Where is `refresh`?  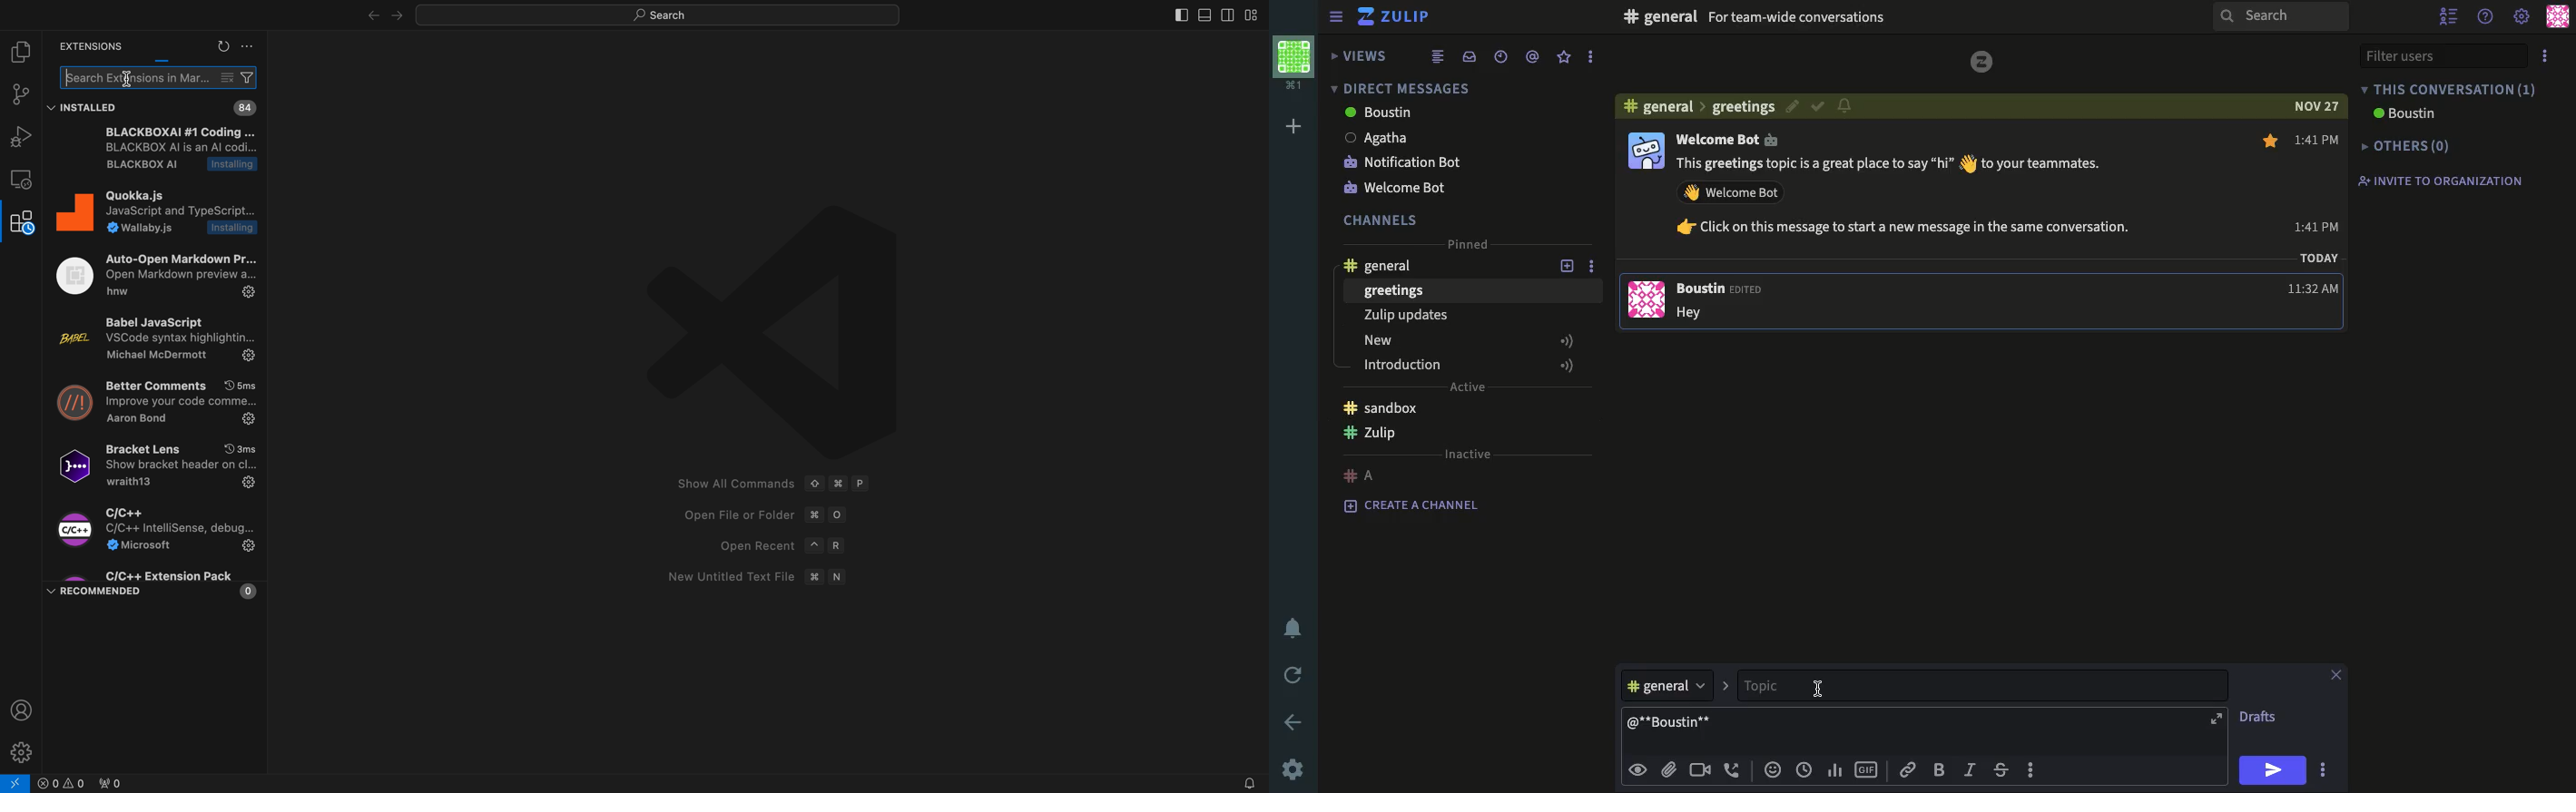
refresh is located at coordinates (1296, 676).